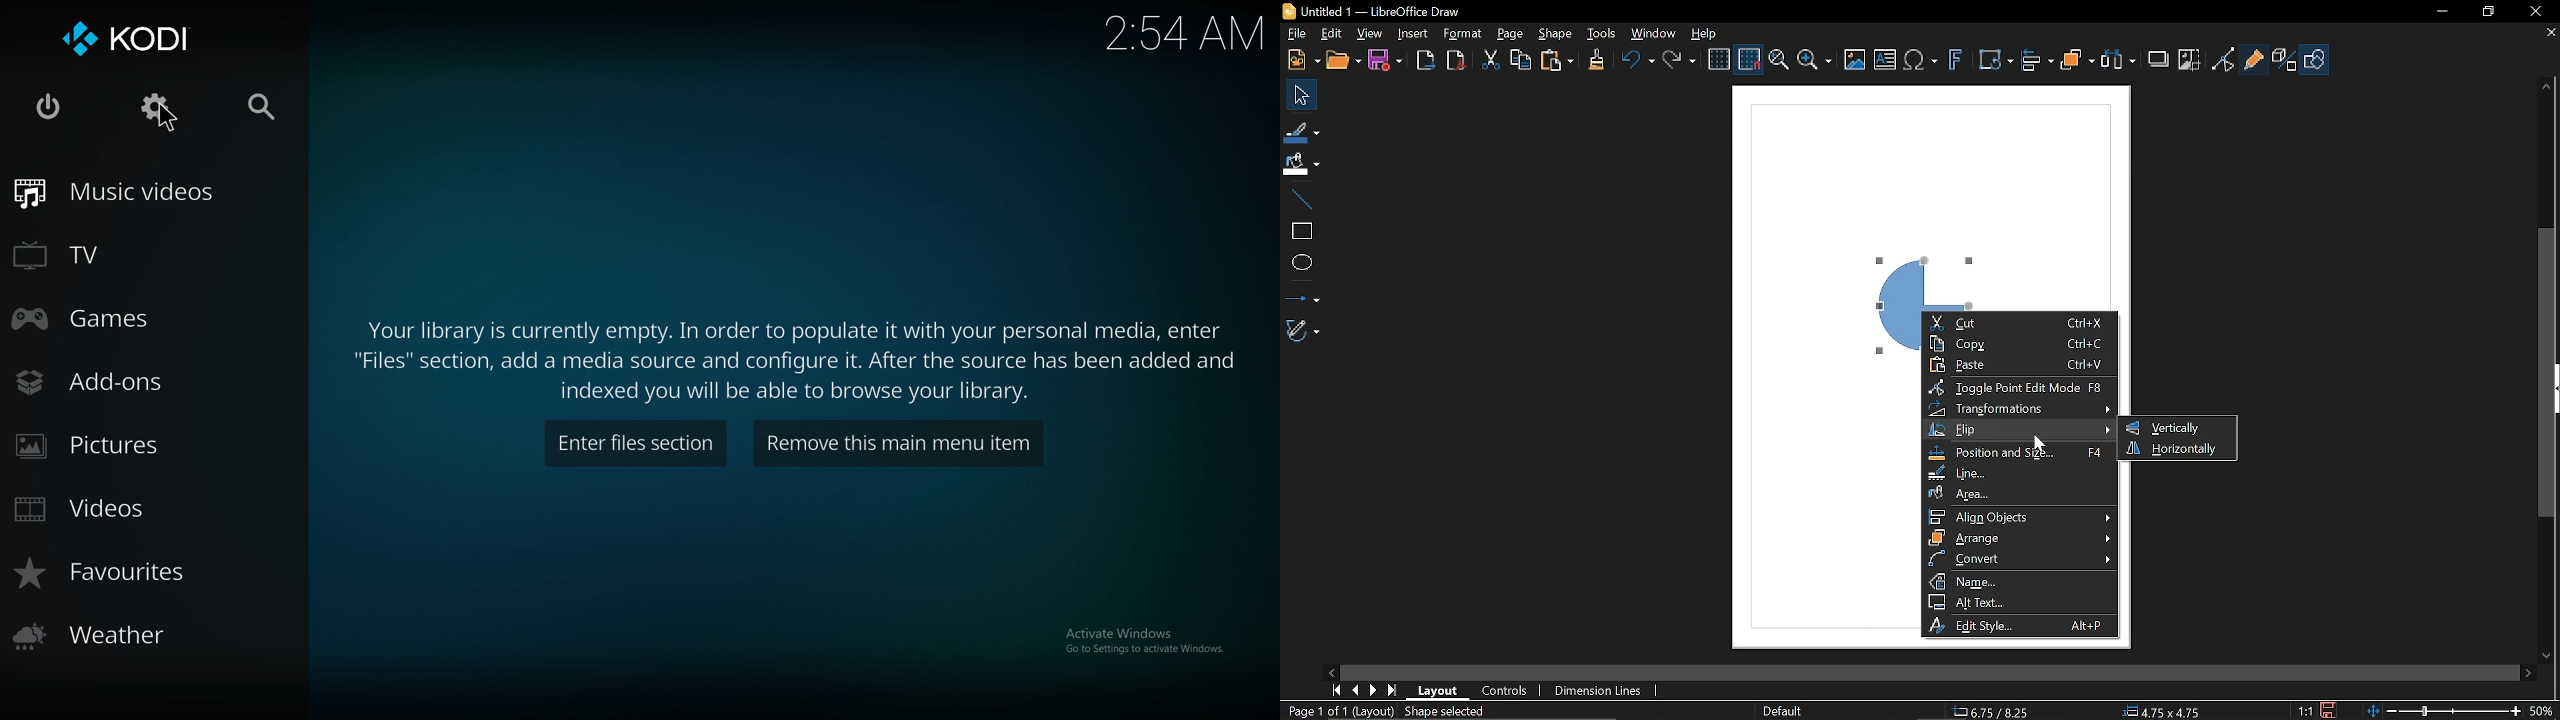 This screenshot has width=2576, height=728. What do you see at coordinates (107, 380) in the screenshot?
I see `add ons` at bounding box center [107, 380].